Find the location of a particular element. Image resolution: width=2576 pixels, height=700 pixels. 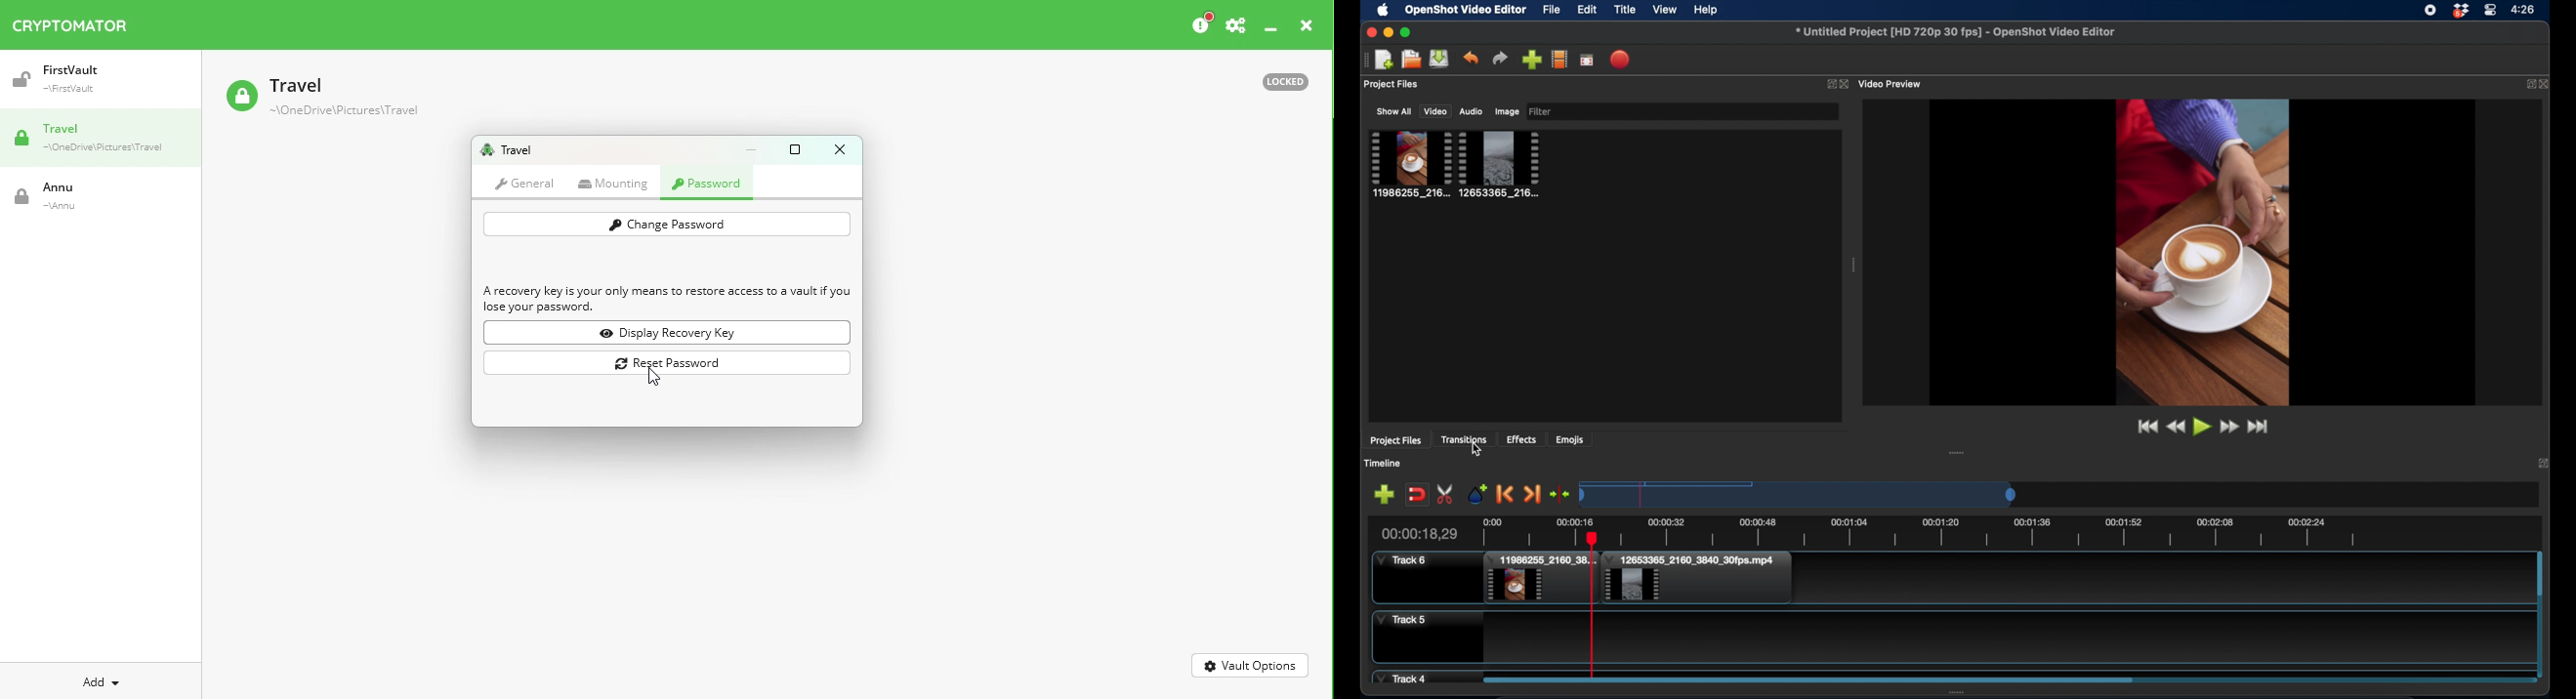

expand is located at coordinates (2544, 465).